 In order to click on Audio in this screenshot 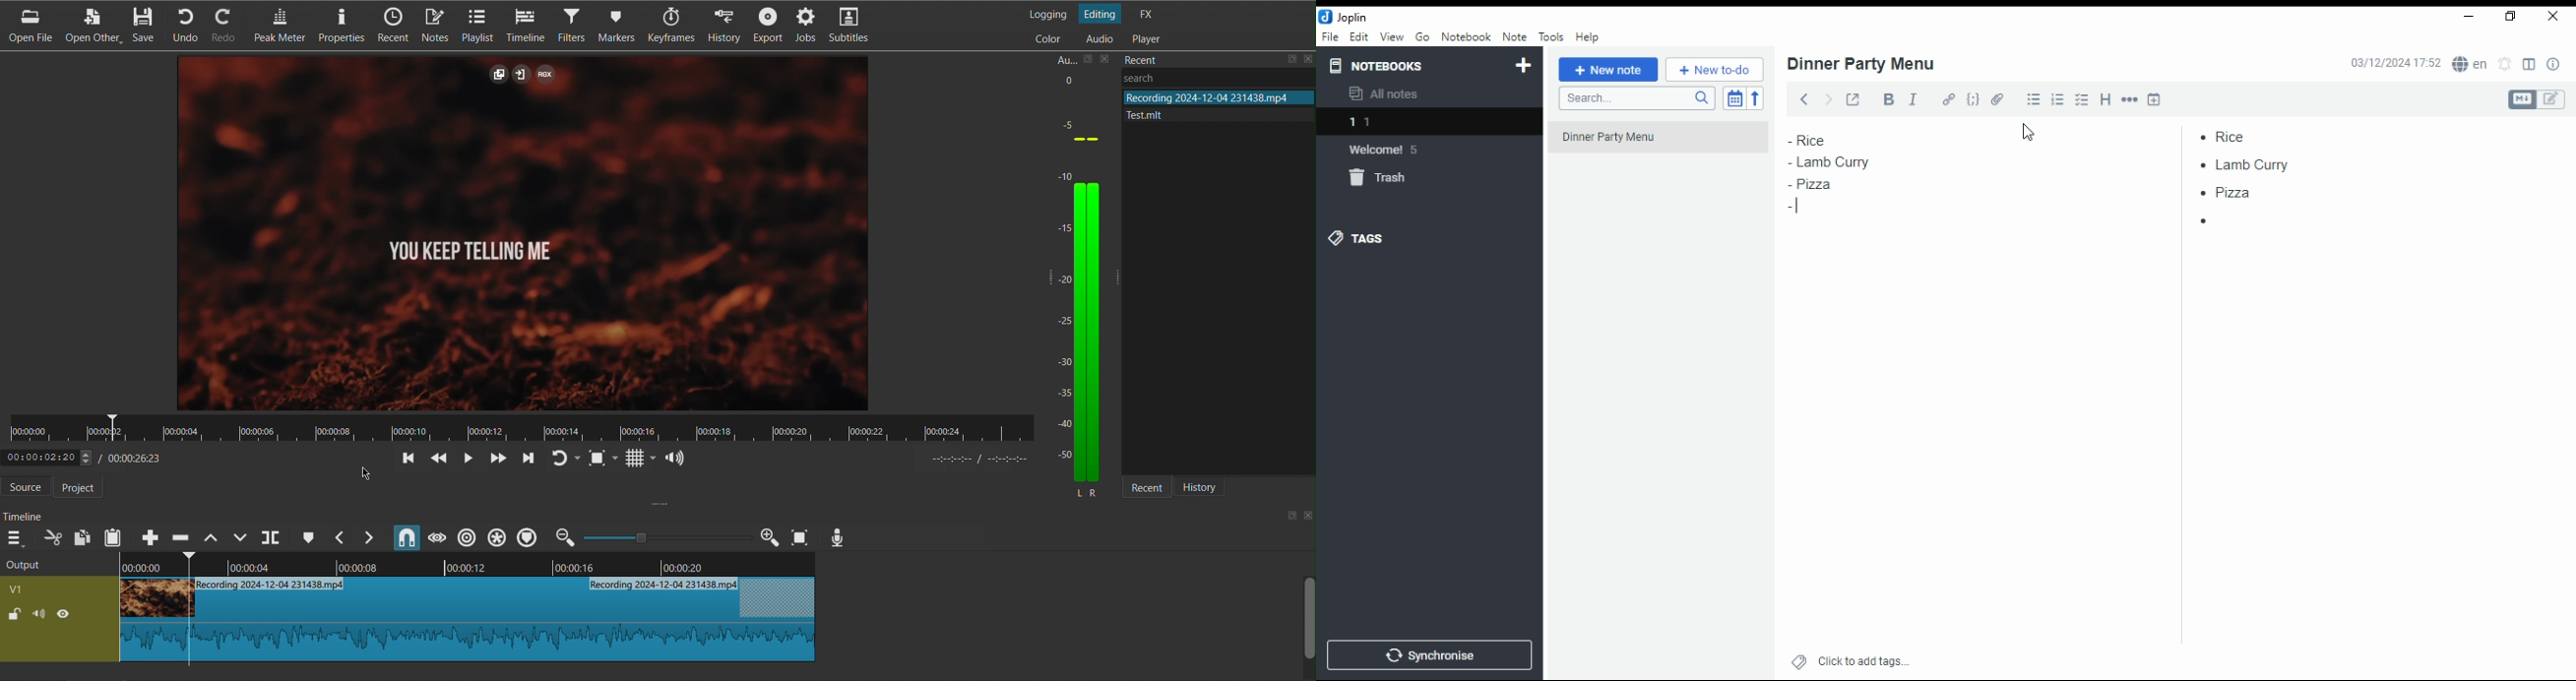, I will do `click(1099, 39)`.